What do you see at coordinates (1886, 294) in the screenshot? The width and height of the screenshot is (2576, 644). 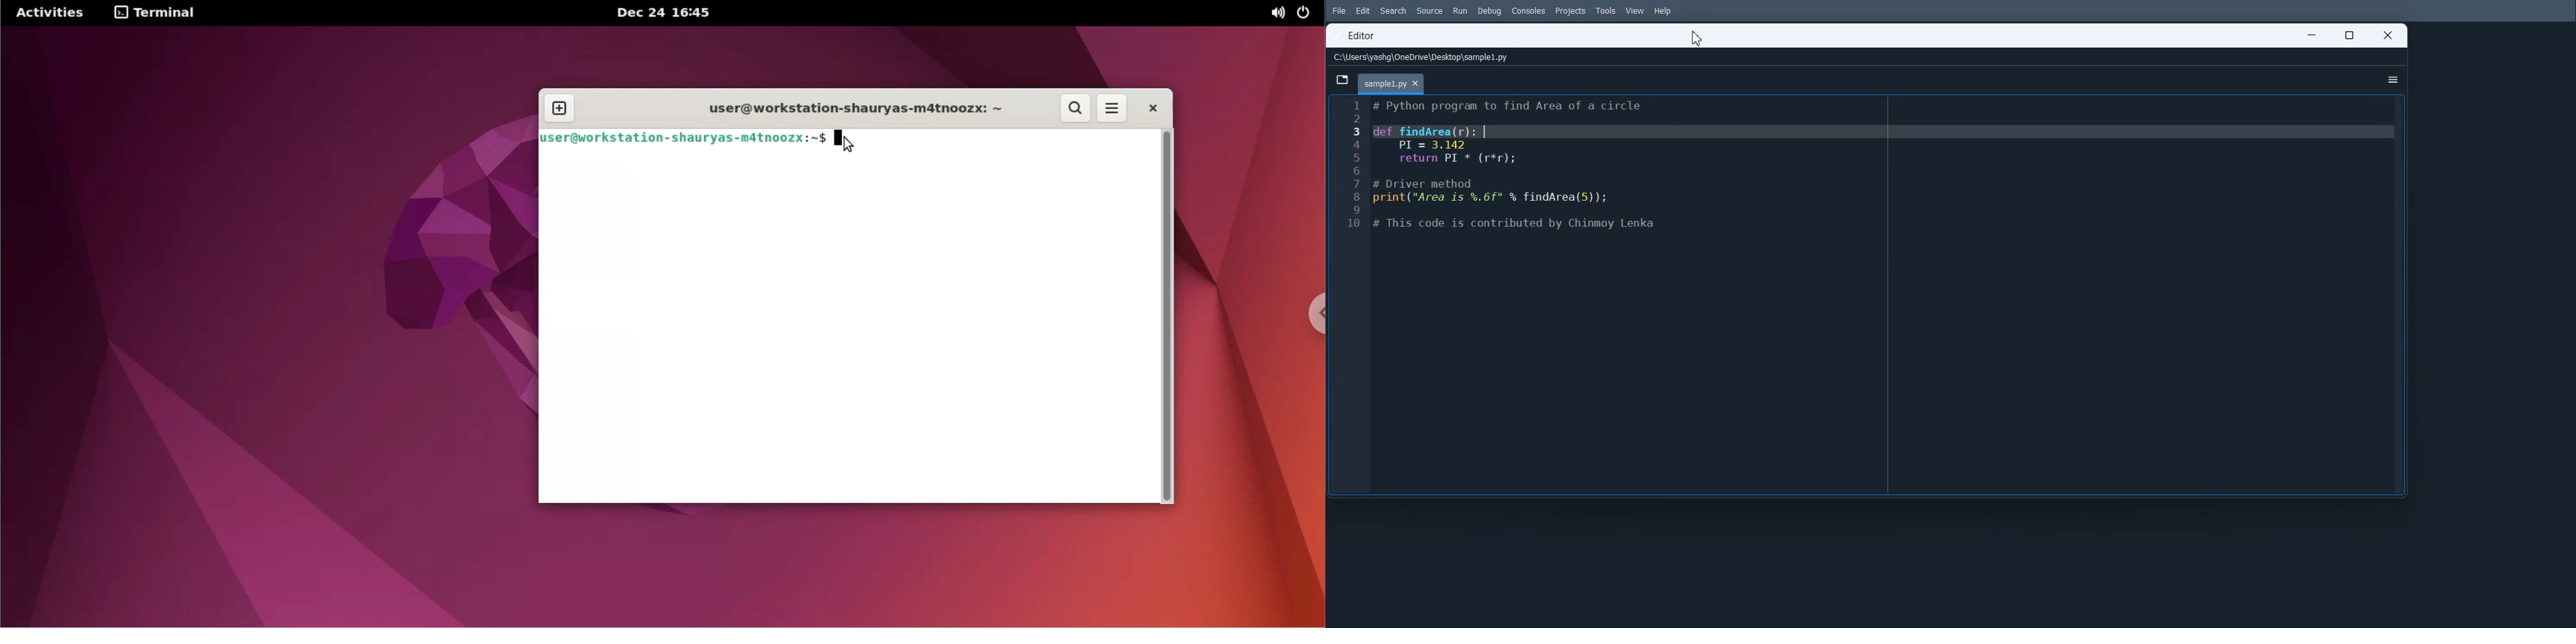 I see `# Function to find the area of a circle def findArea(r):     PI = 3.143     return PI * (r * r)  # Driver method radius = 5  # You can change the value of radius to test with different inputs print("Area is", findArea(radius))` at bounding box center [1886, 294].